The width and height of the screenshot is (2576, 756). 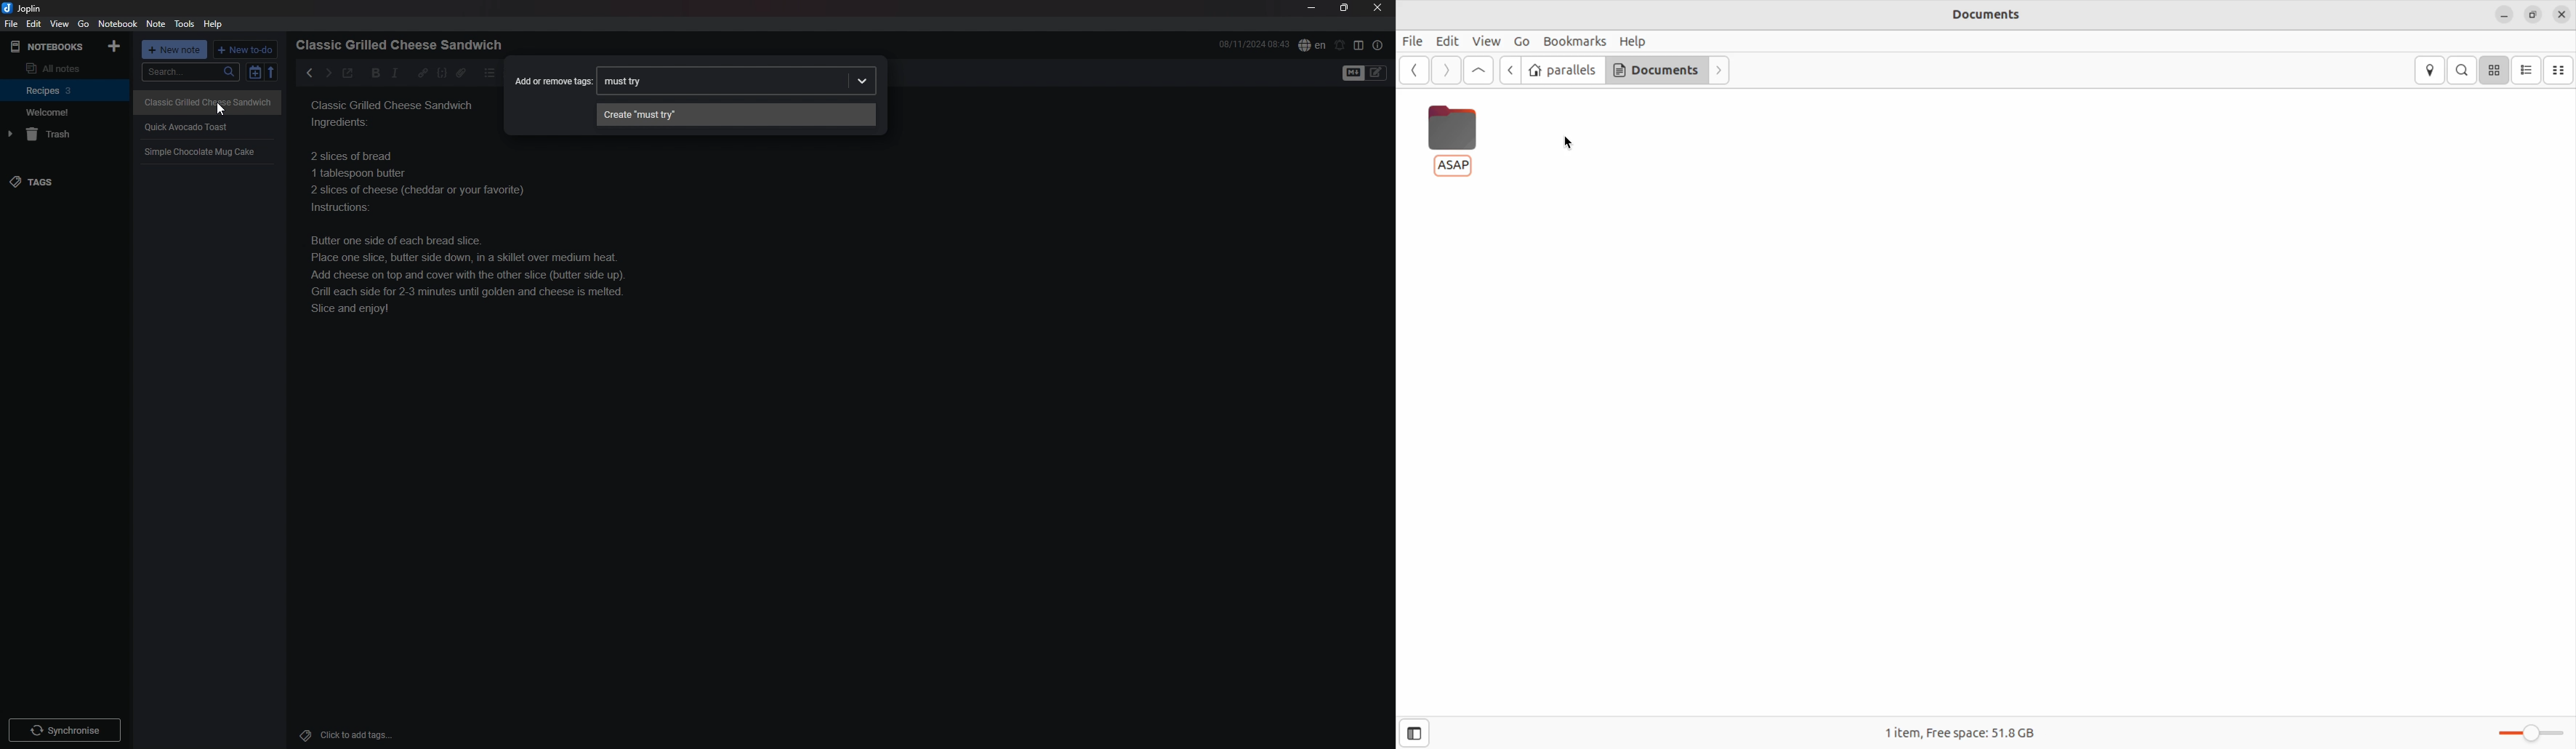 I want to click on forward, so click(x=1445, y=71).